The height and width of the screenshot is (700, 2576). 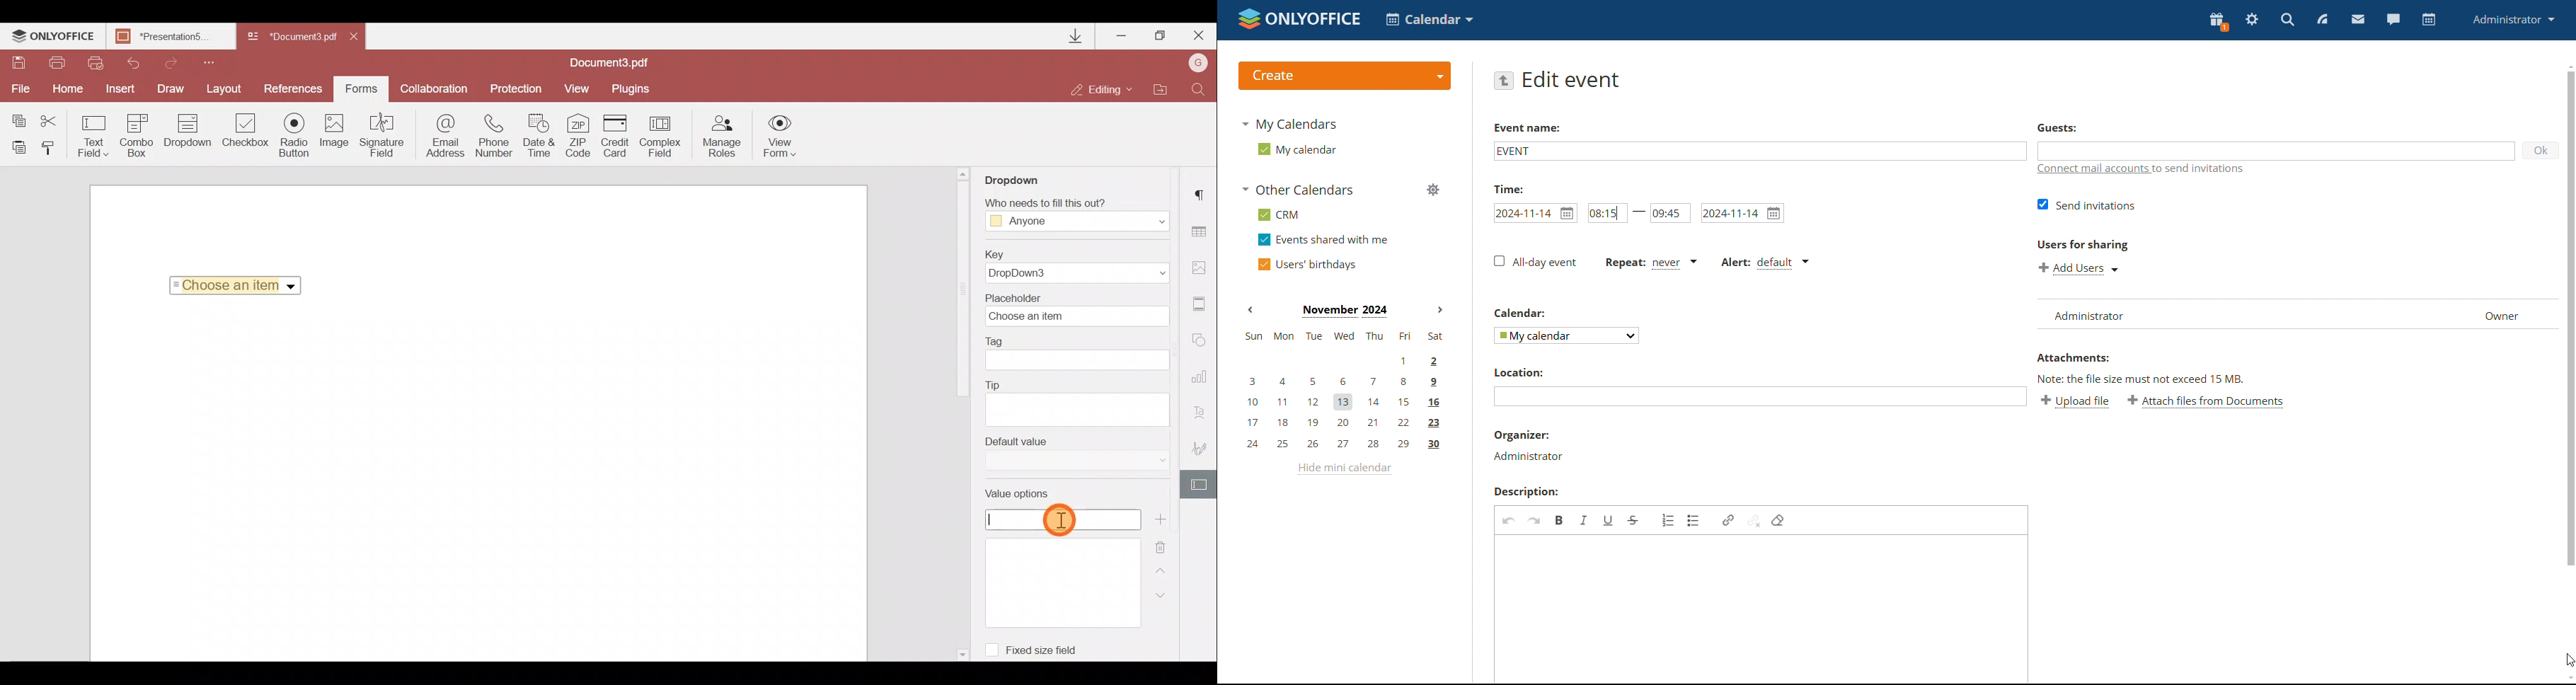 I want to click on Tag, so click(x=1083, y=355).